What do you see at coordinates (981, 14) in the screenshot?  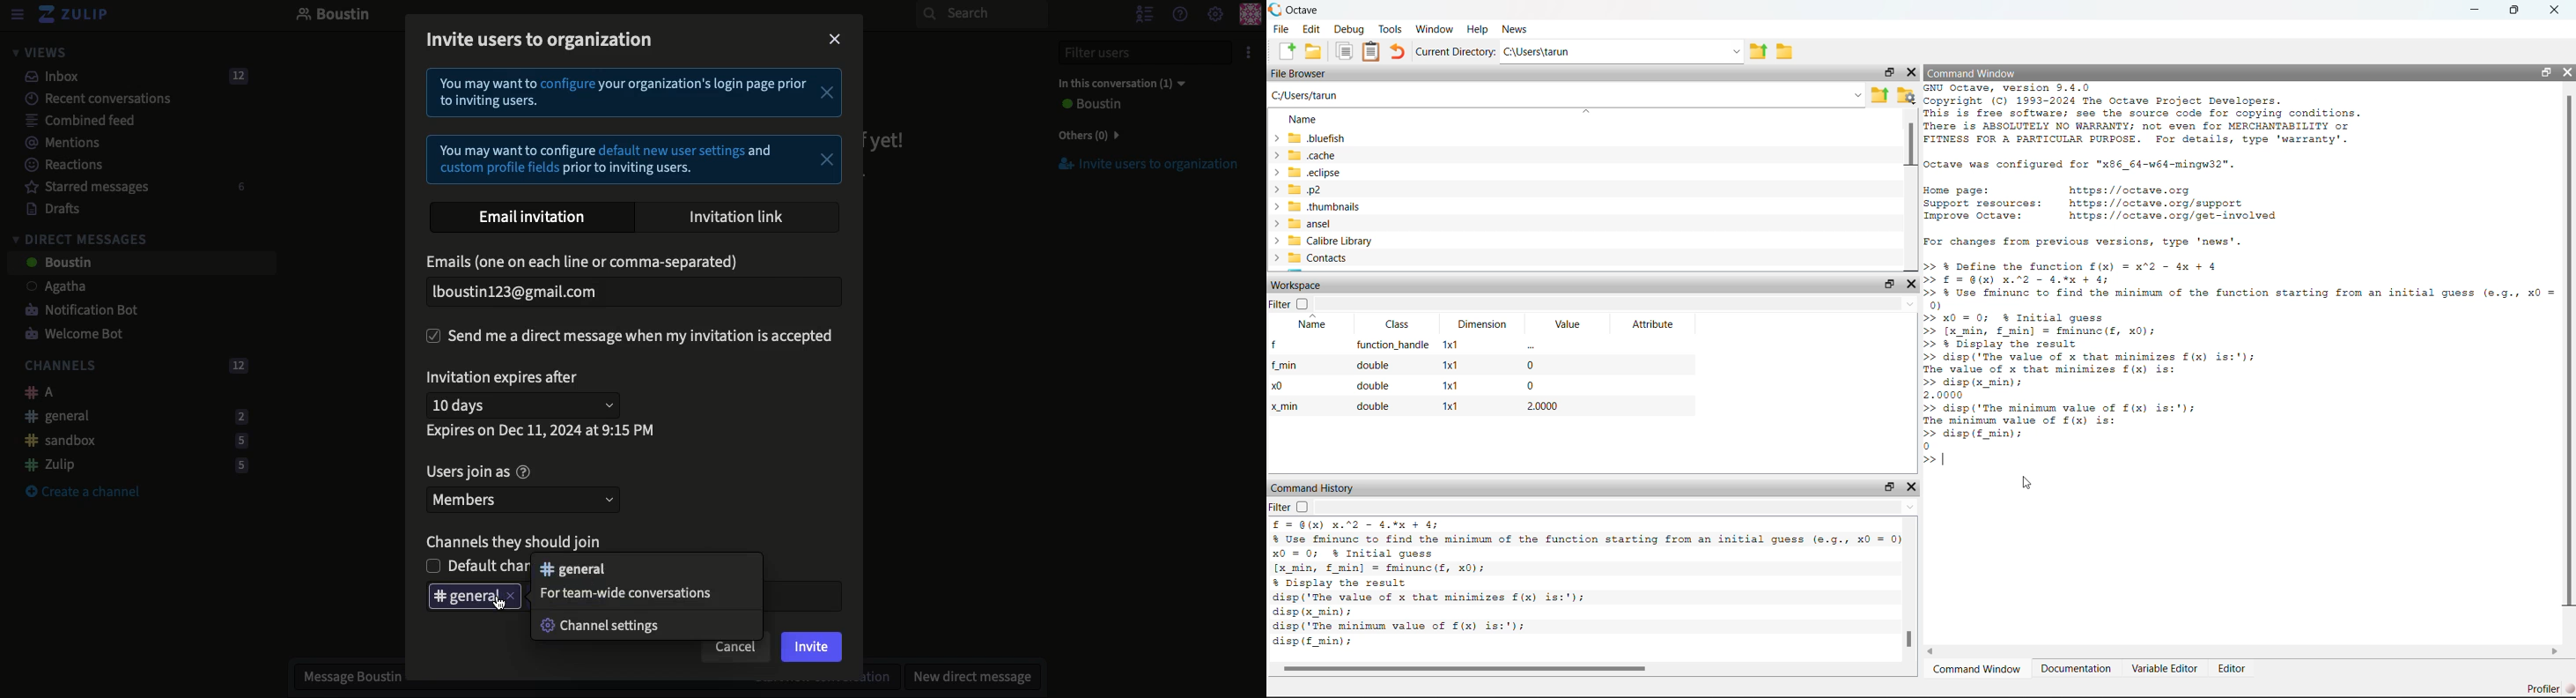 I see `Search ` at bounding box center [981, 14].